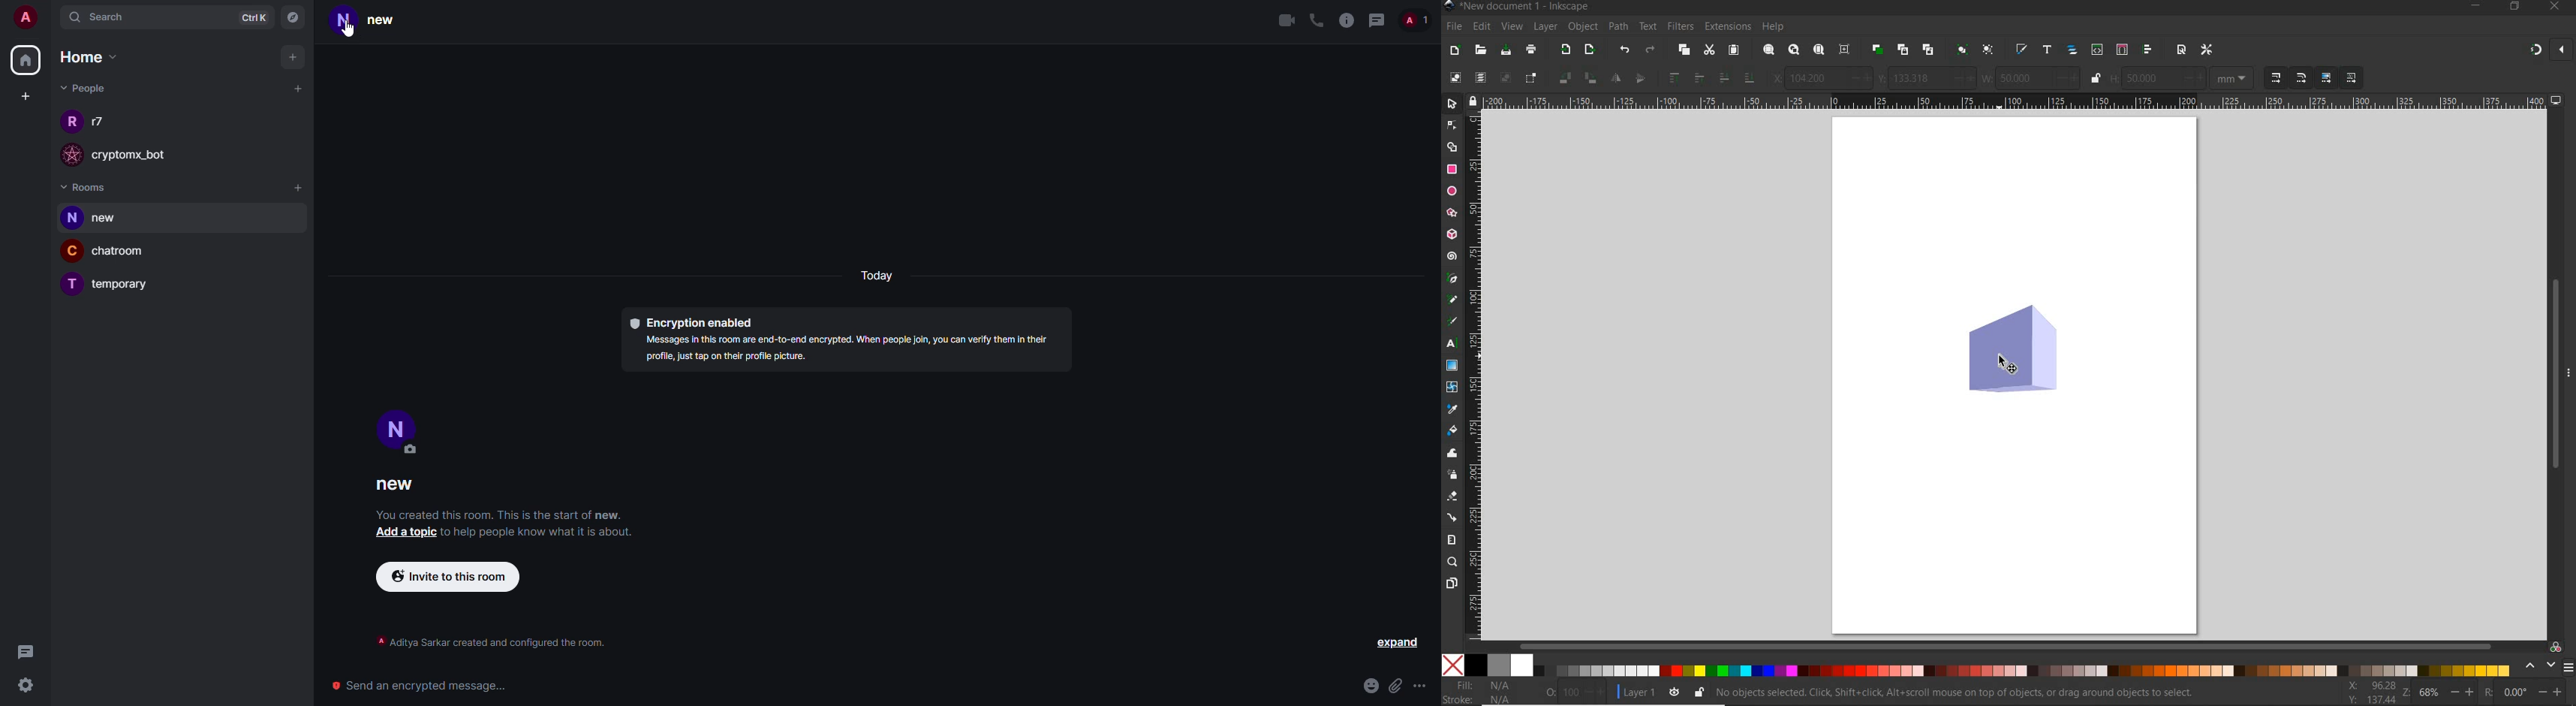 The image size is (2576, 728). What do you see at coordinates (1882, 78) in the screenshot?
I see `y` at bounding box center [1882, 78].